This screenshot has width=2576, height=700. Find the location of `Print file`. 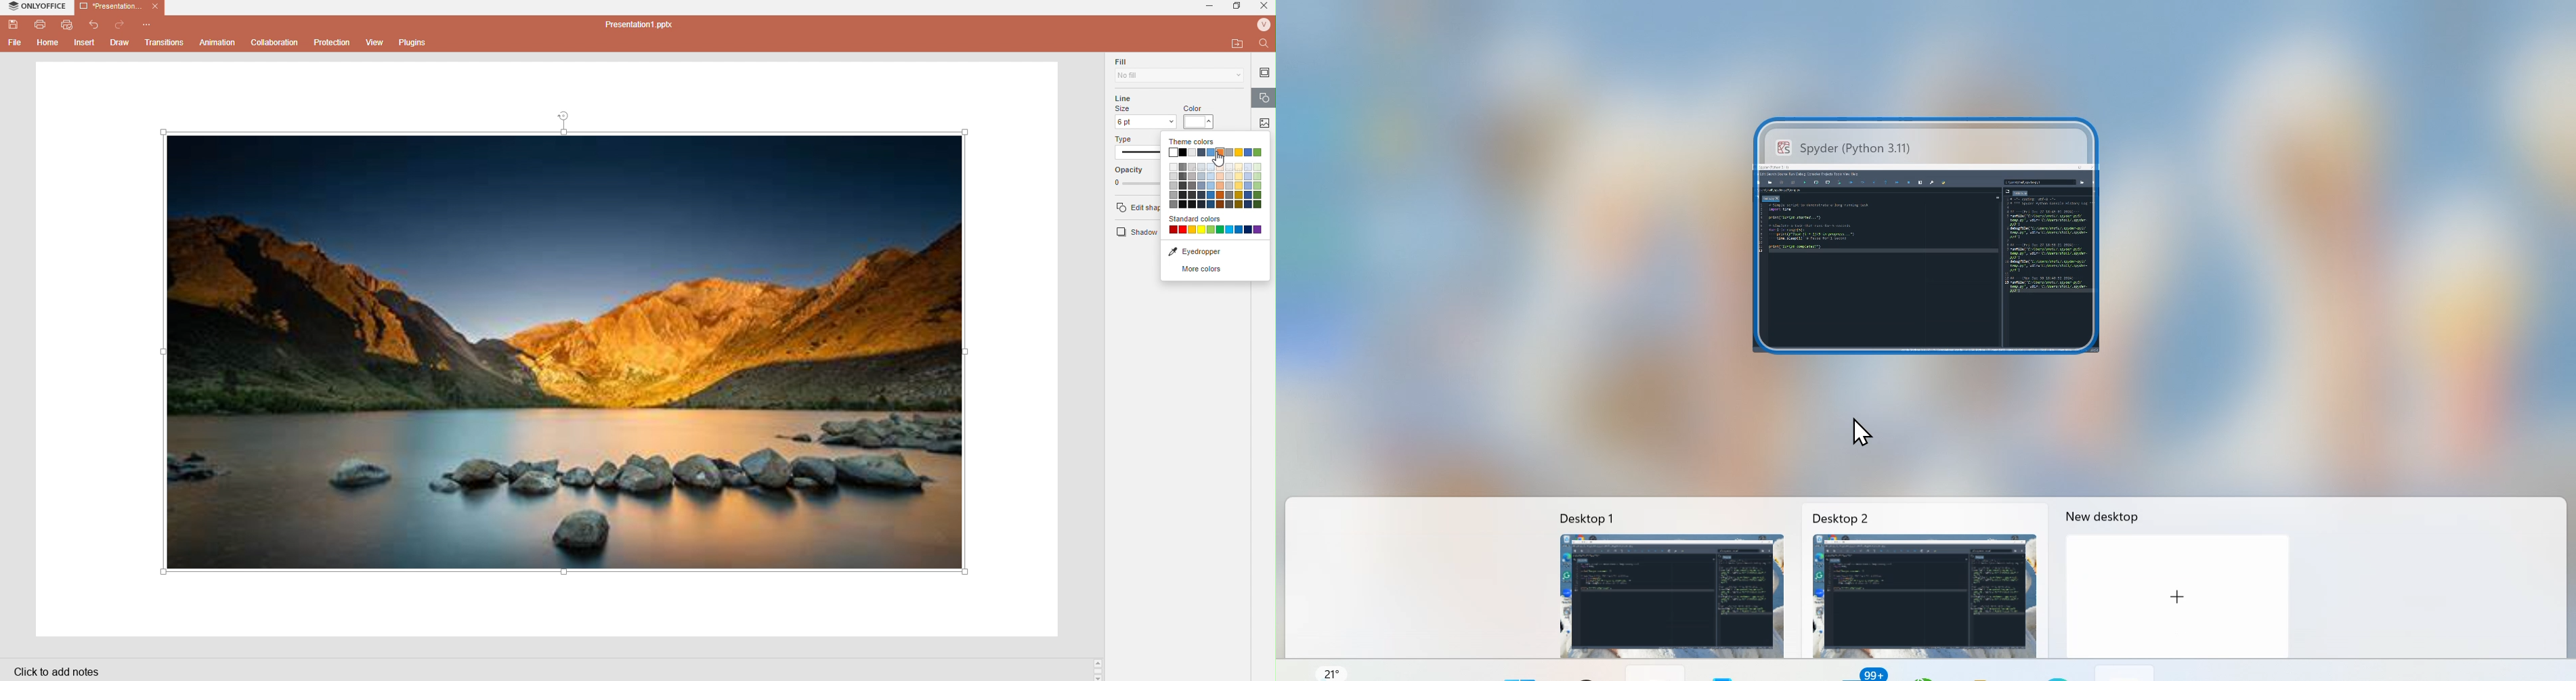

Print file is located at coordinates (40, 25).